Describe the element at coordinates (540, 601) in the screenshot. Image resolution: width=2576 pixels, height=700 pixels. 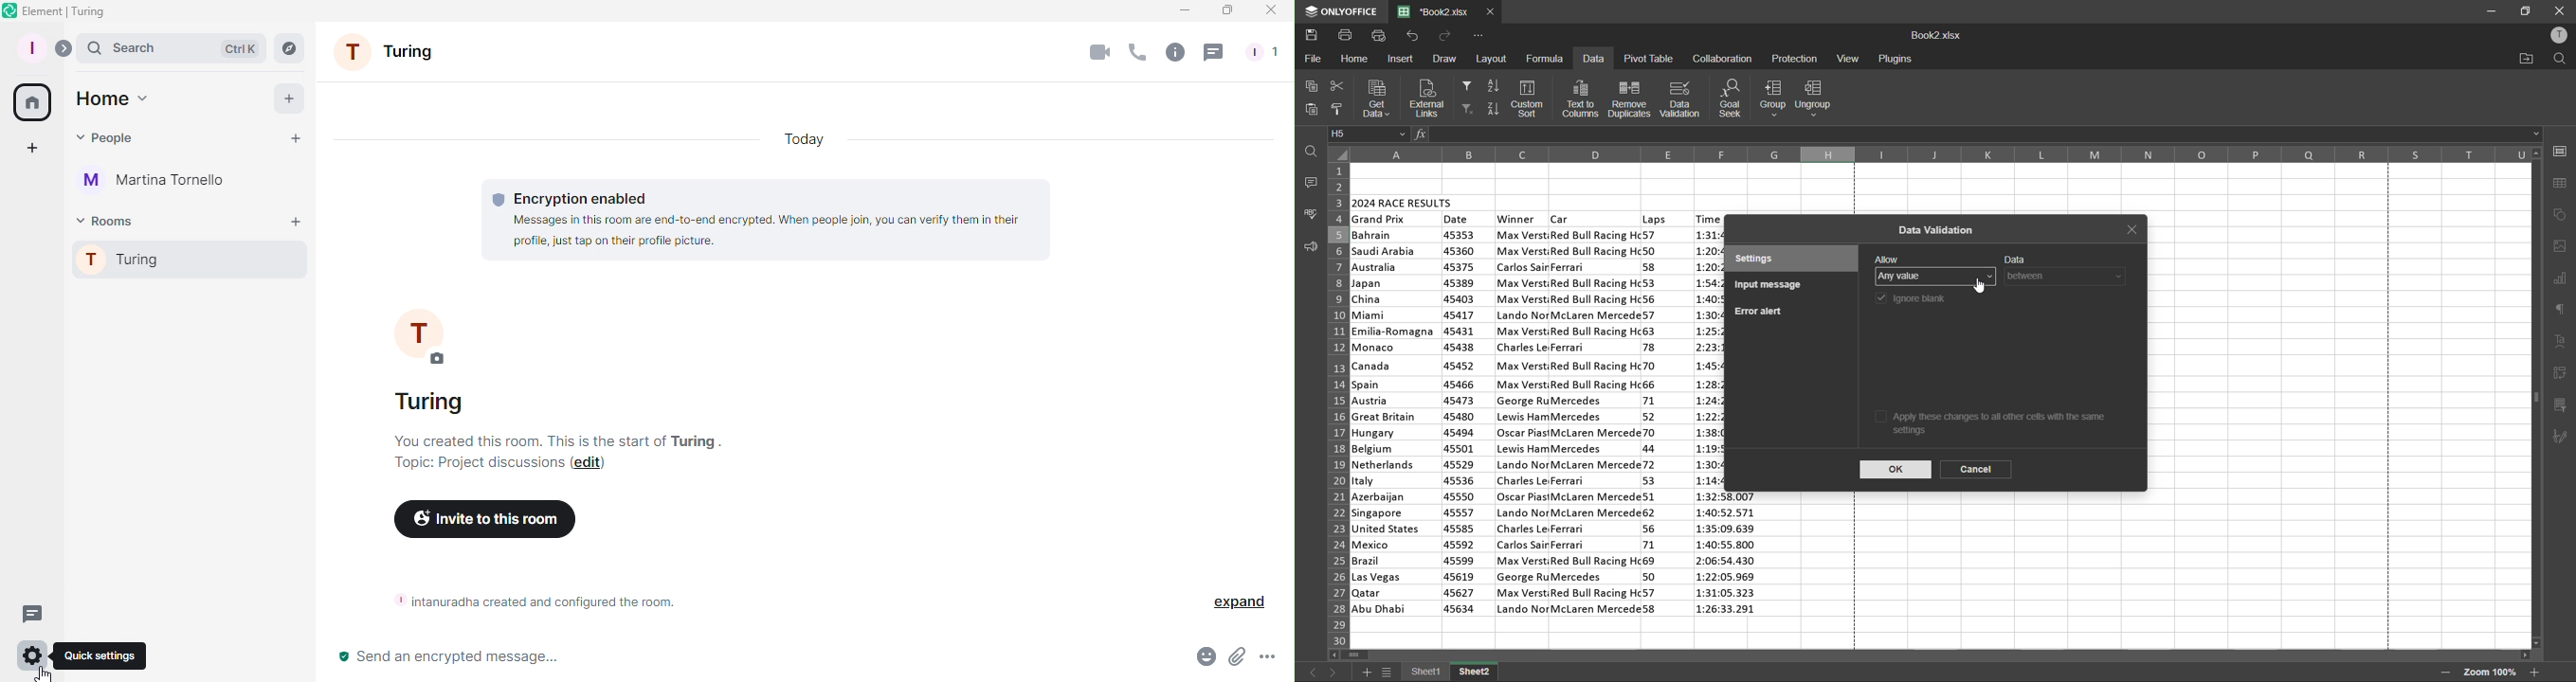
I see `Room information` at that location.